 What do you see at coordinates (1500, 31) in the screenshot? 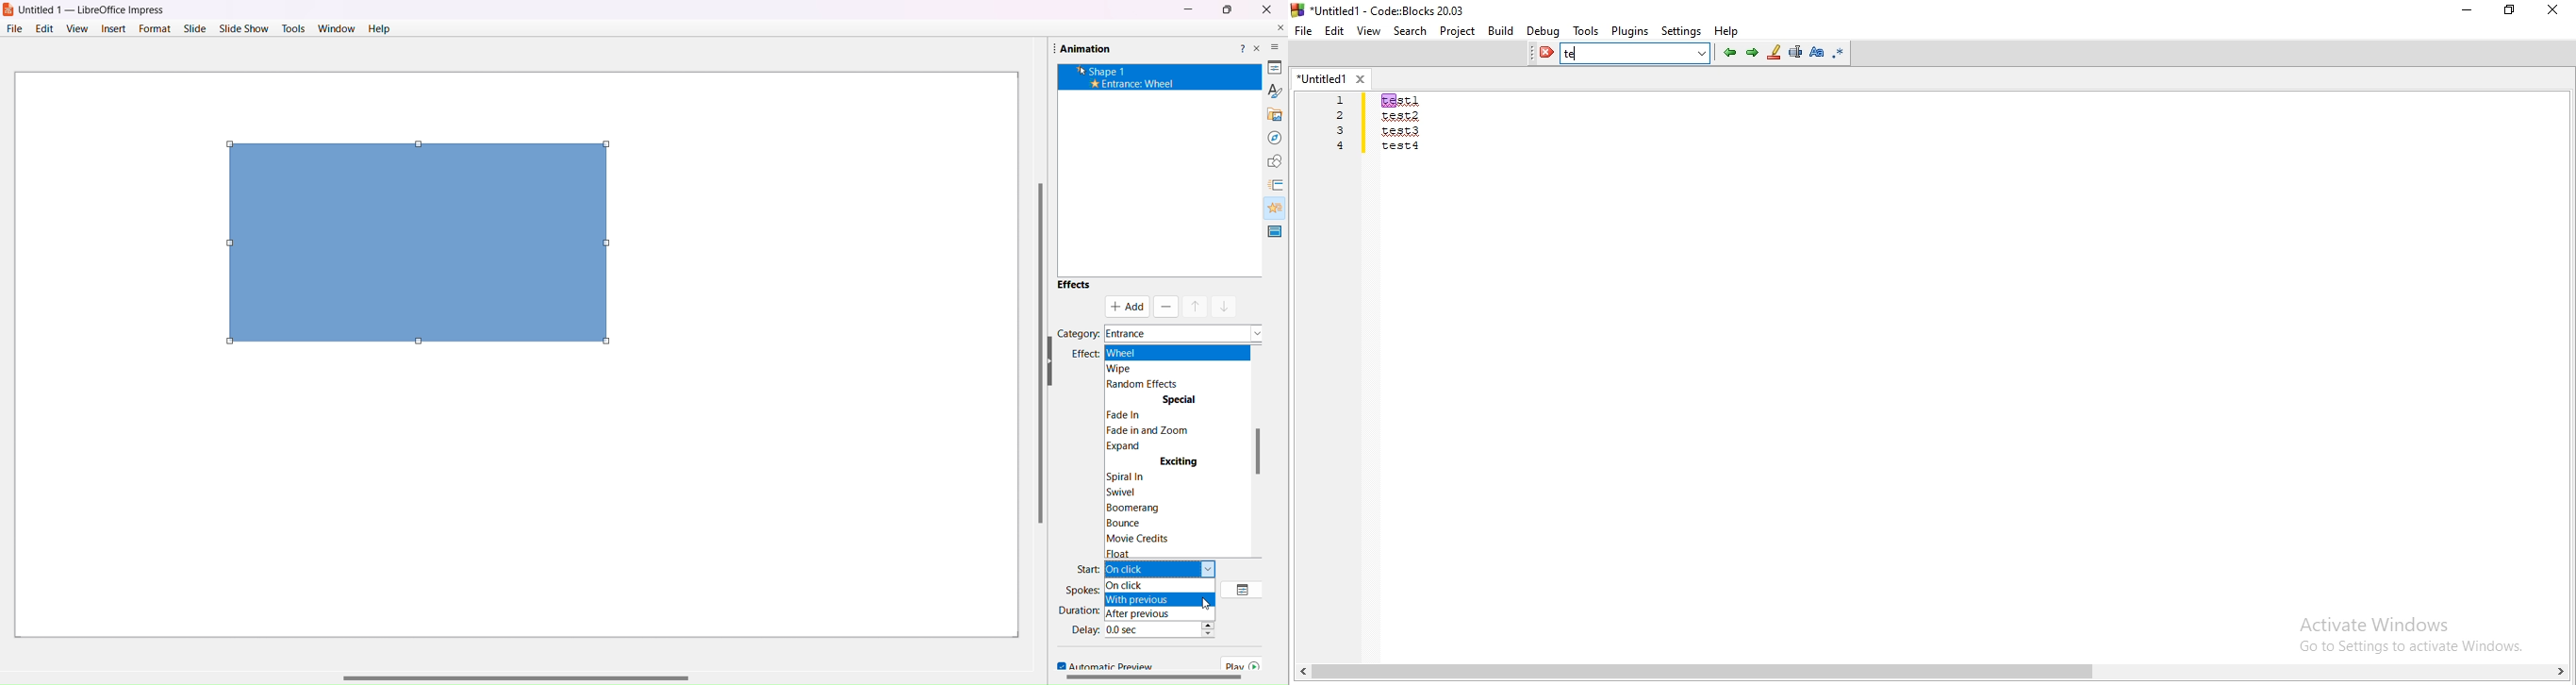
I see `Build` at bounding box center [1500, 31].